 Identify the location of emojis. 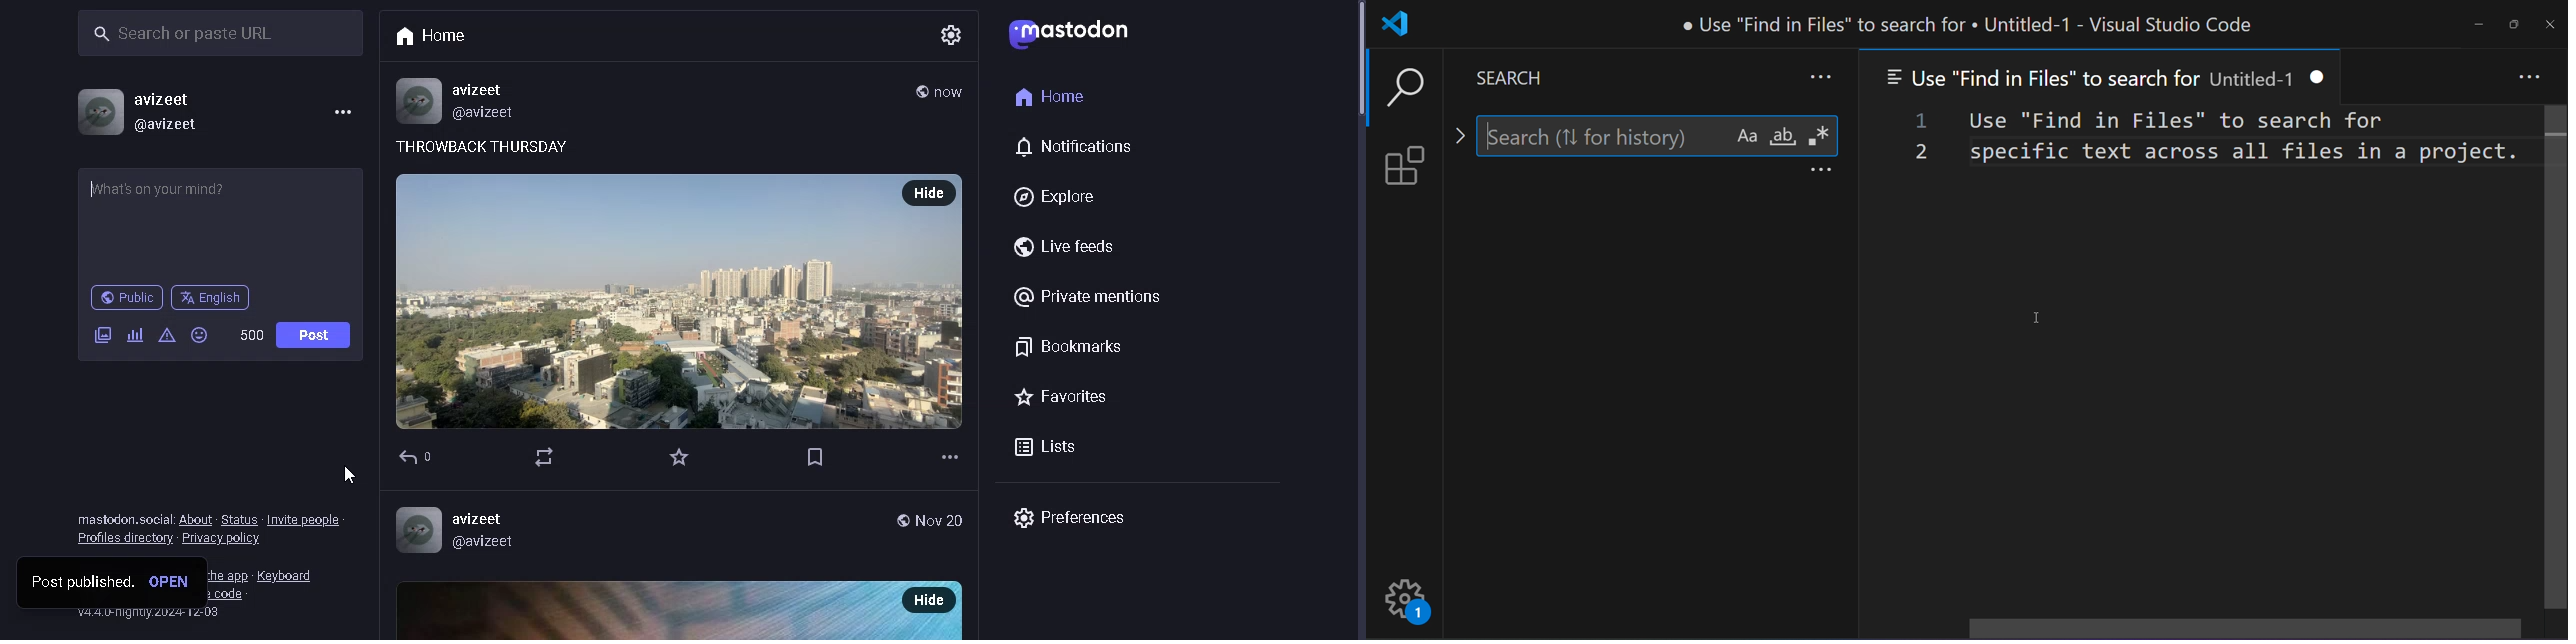
(197, 334).